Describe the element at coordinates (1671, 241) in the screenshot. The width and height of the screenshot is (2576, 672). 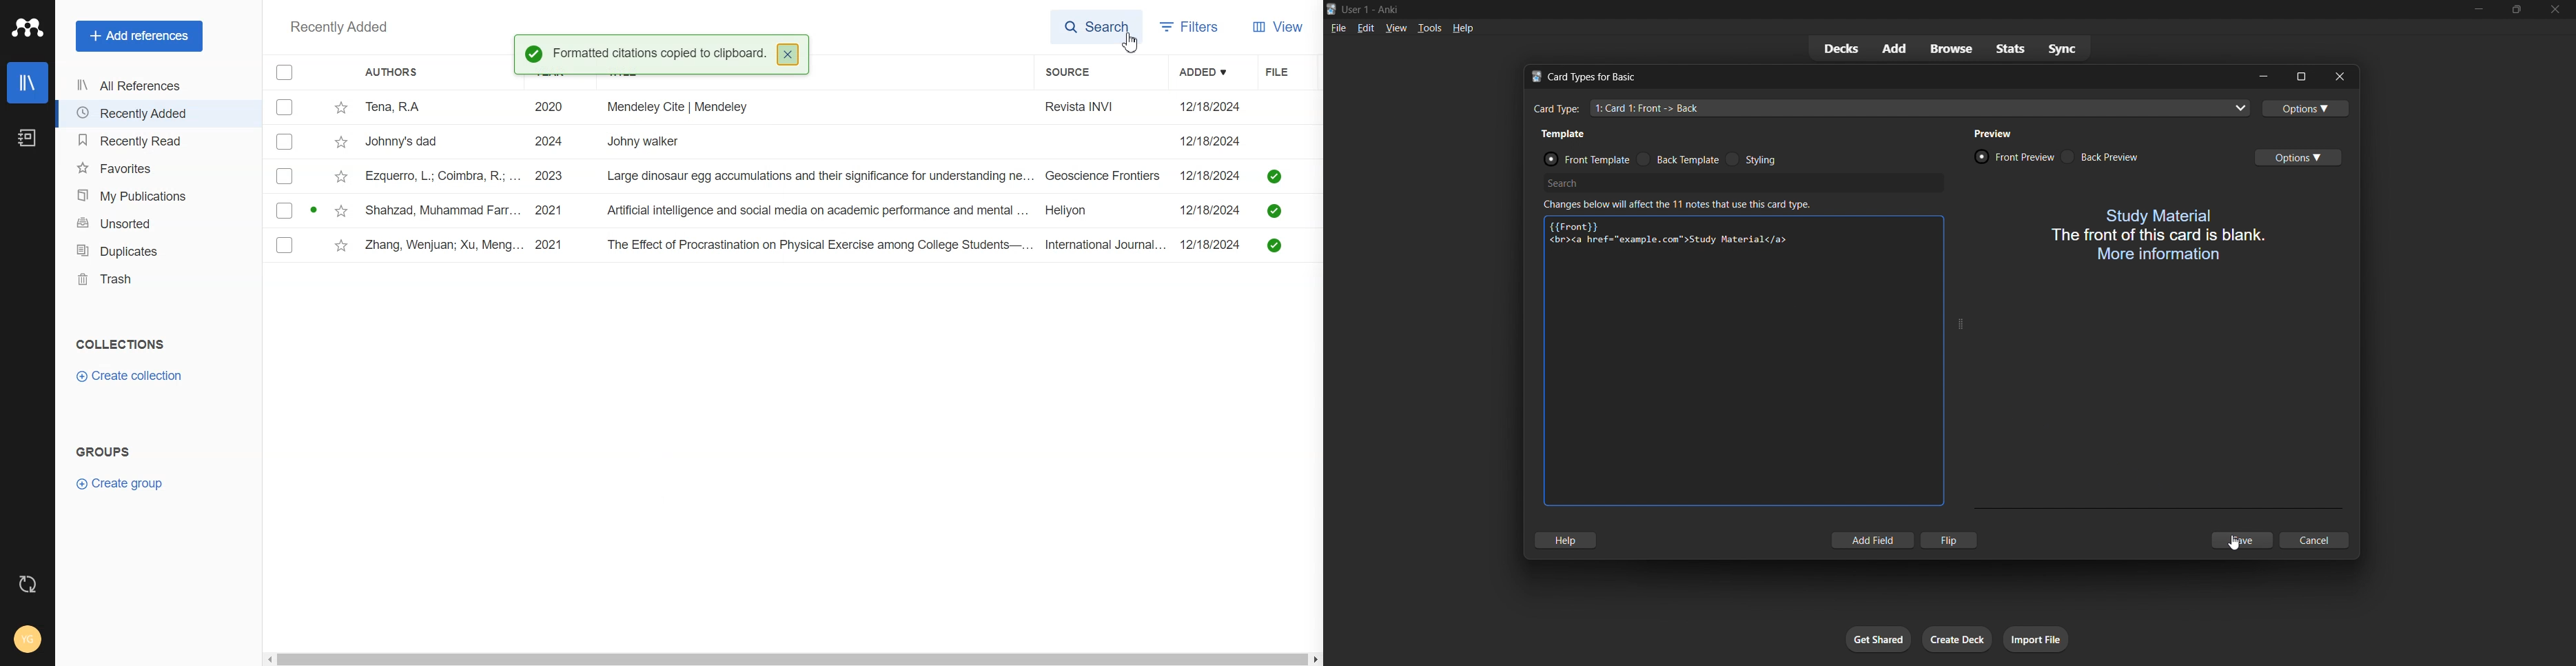
I see `new text` at that location.